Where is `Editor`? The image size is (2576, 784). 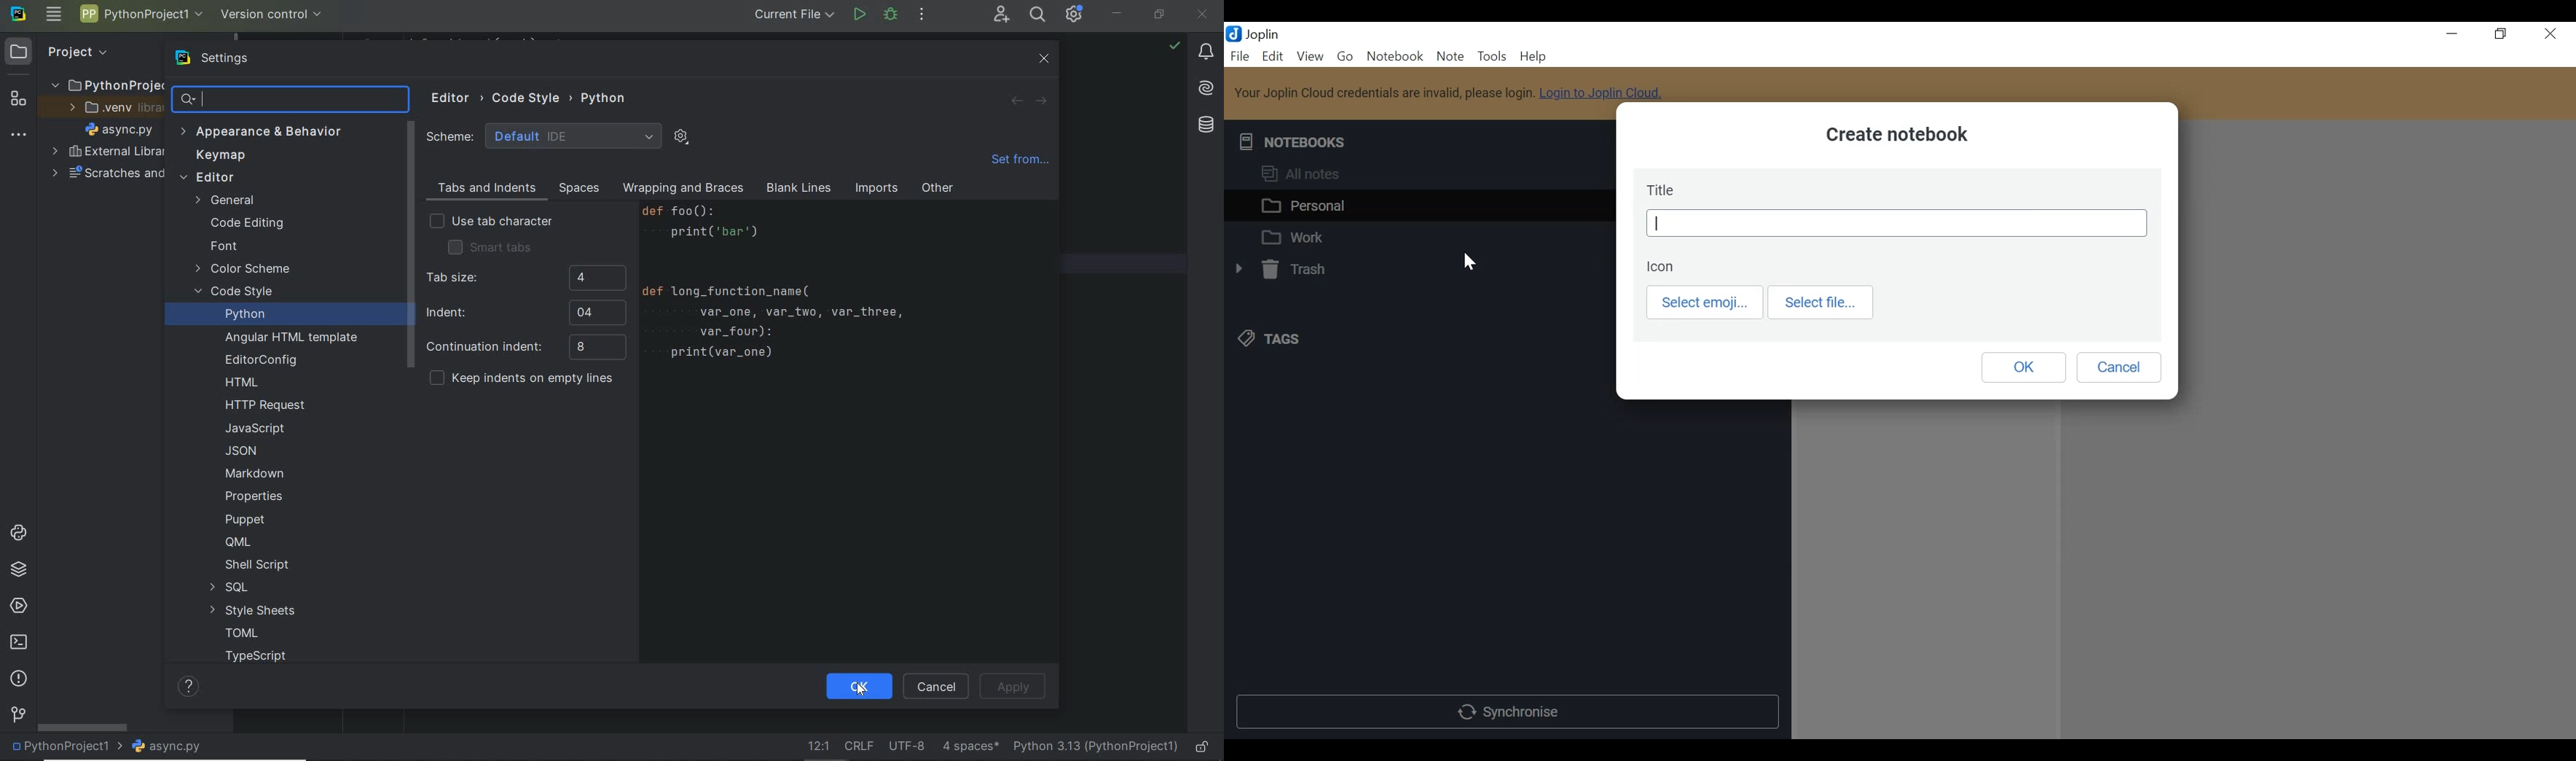 Editor is located at coordinates (457, 98).